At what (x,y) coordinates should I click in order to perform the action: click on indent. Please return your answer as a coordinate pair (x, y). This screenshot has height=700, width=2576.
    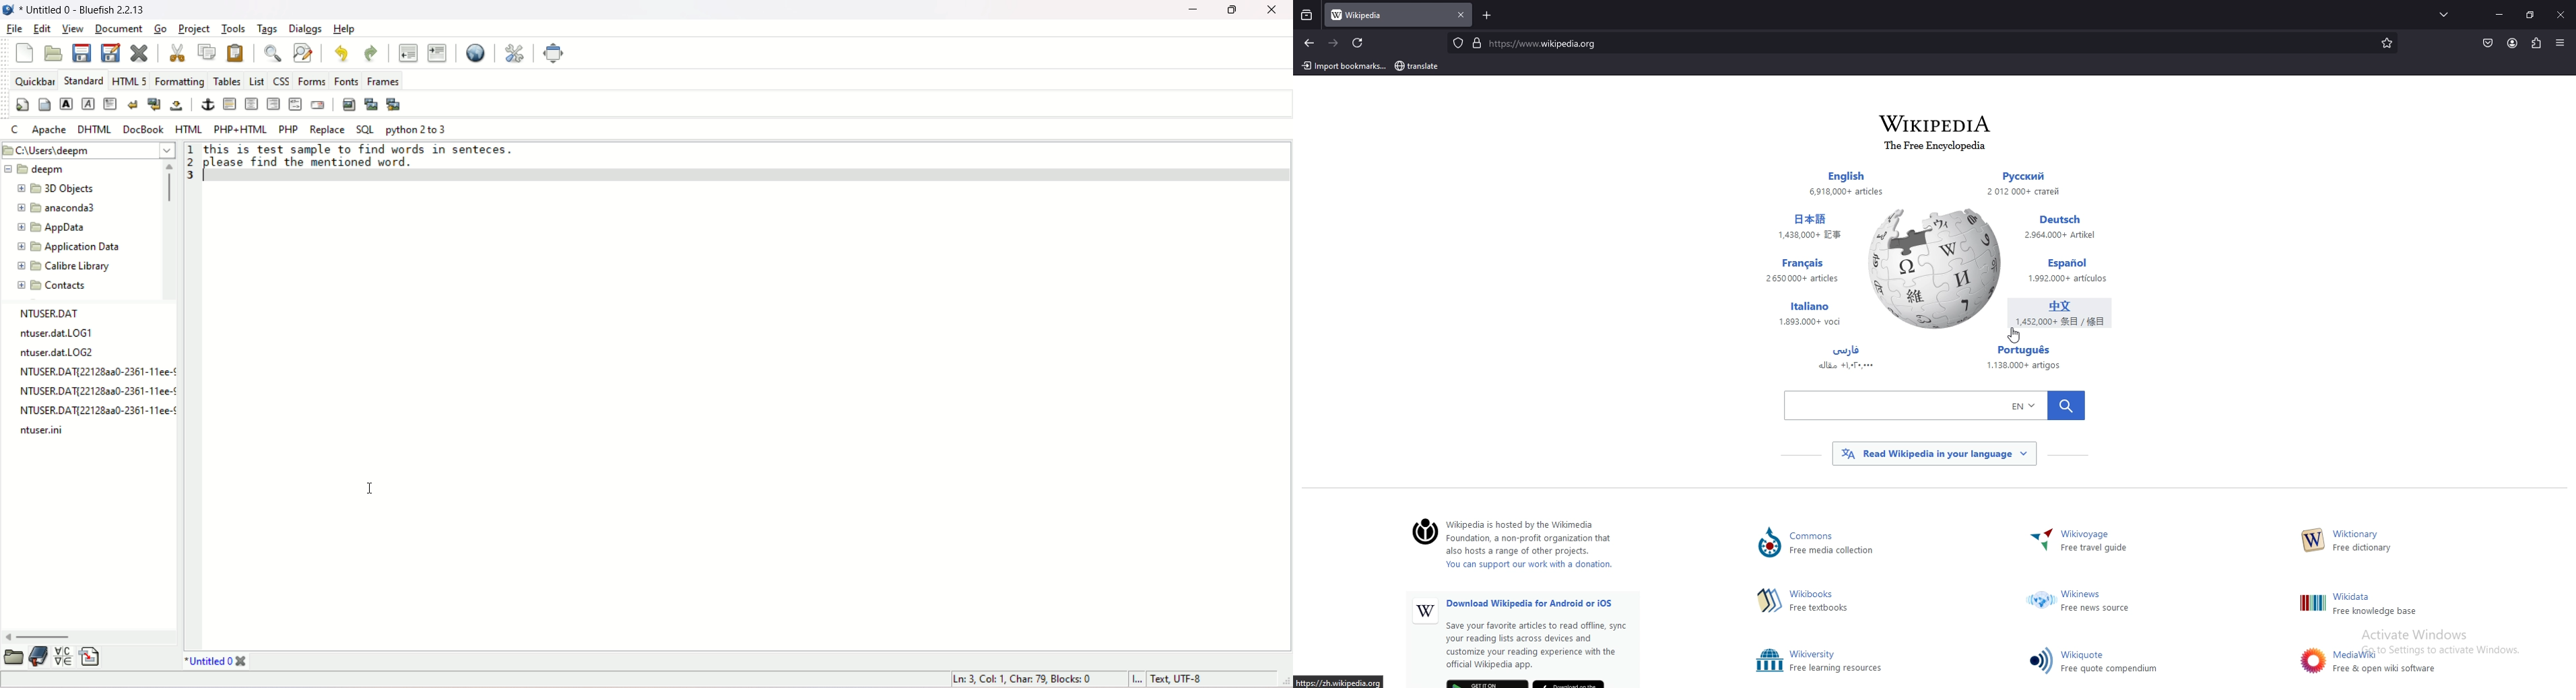
    Looking at the image, I should click on (437, 51).